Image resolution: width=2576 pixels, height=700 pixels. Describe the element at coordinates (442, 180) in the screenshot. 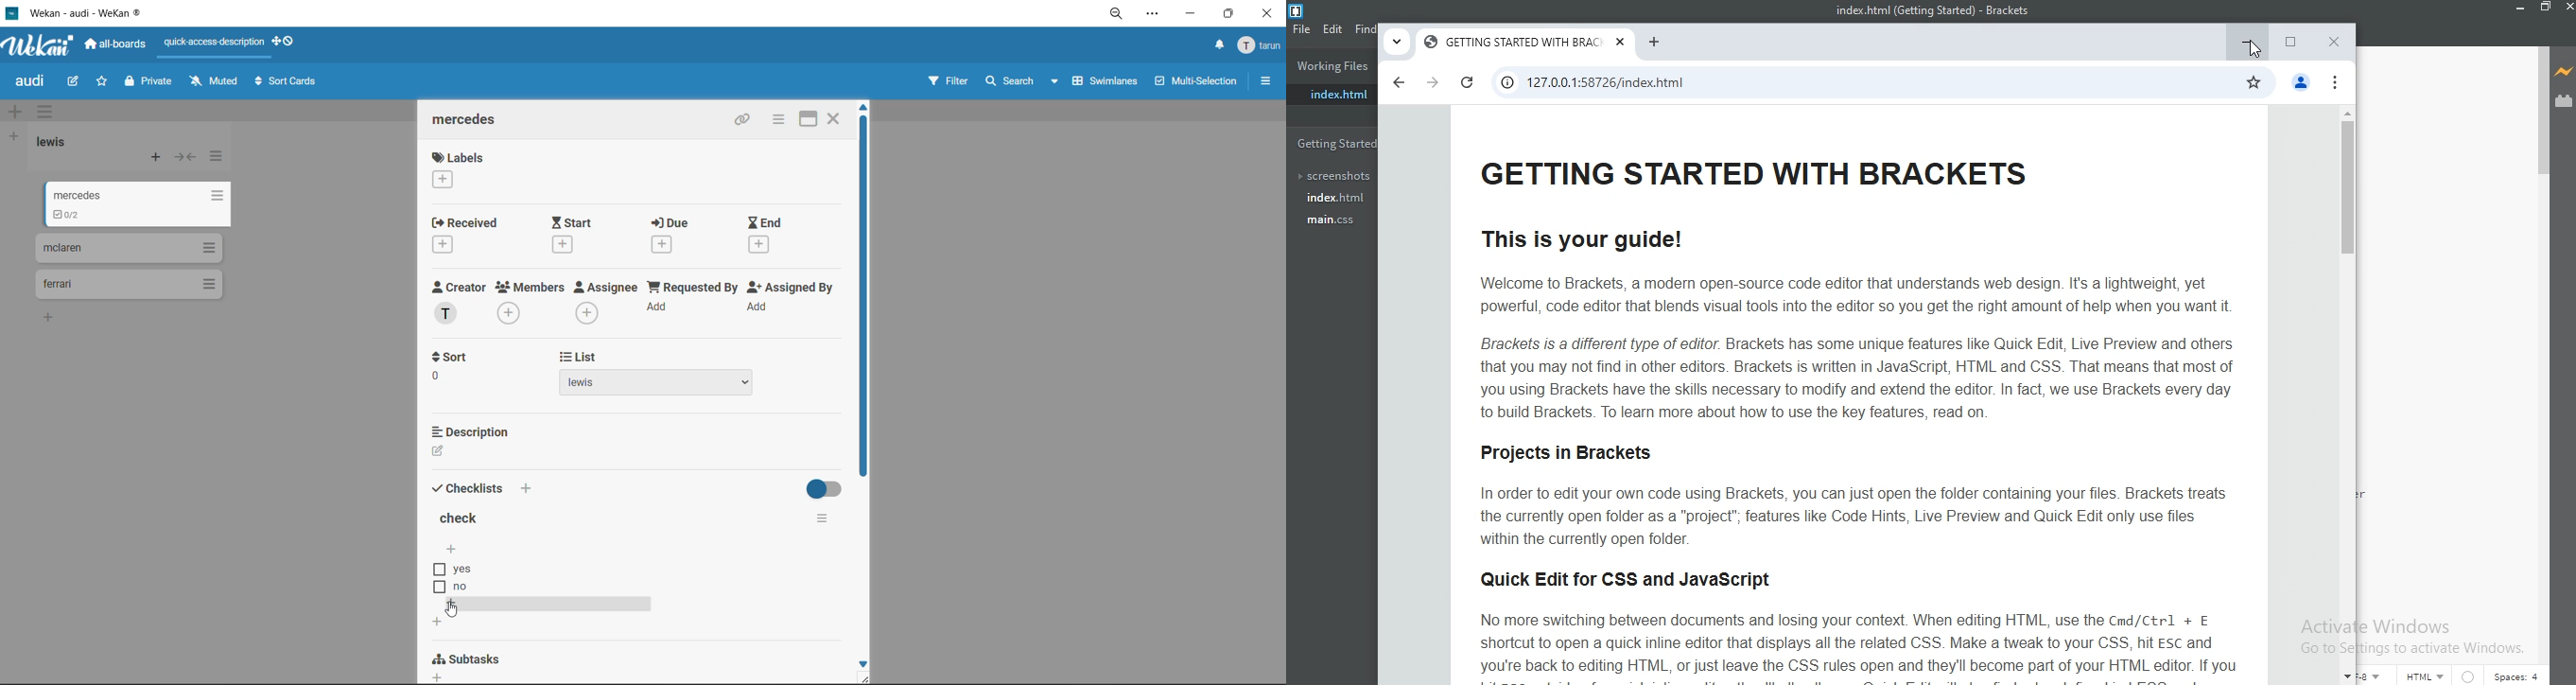

I see `Add Label` at that location.